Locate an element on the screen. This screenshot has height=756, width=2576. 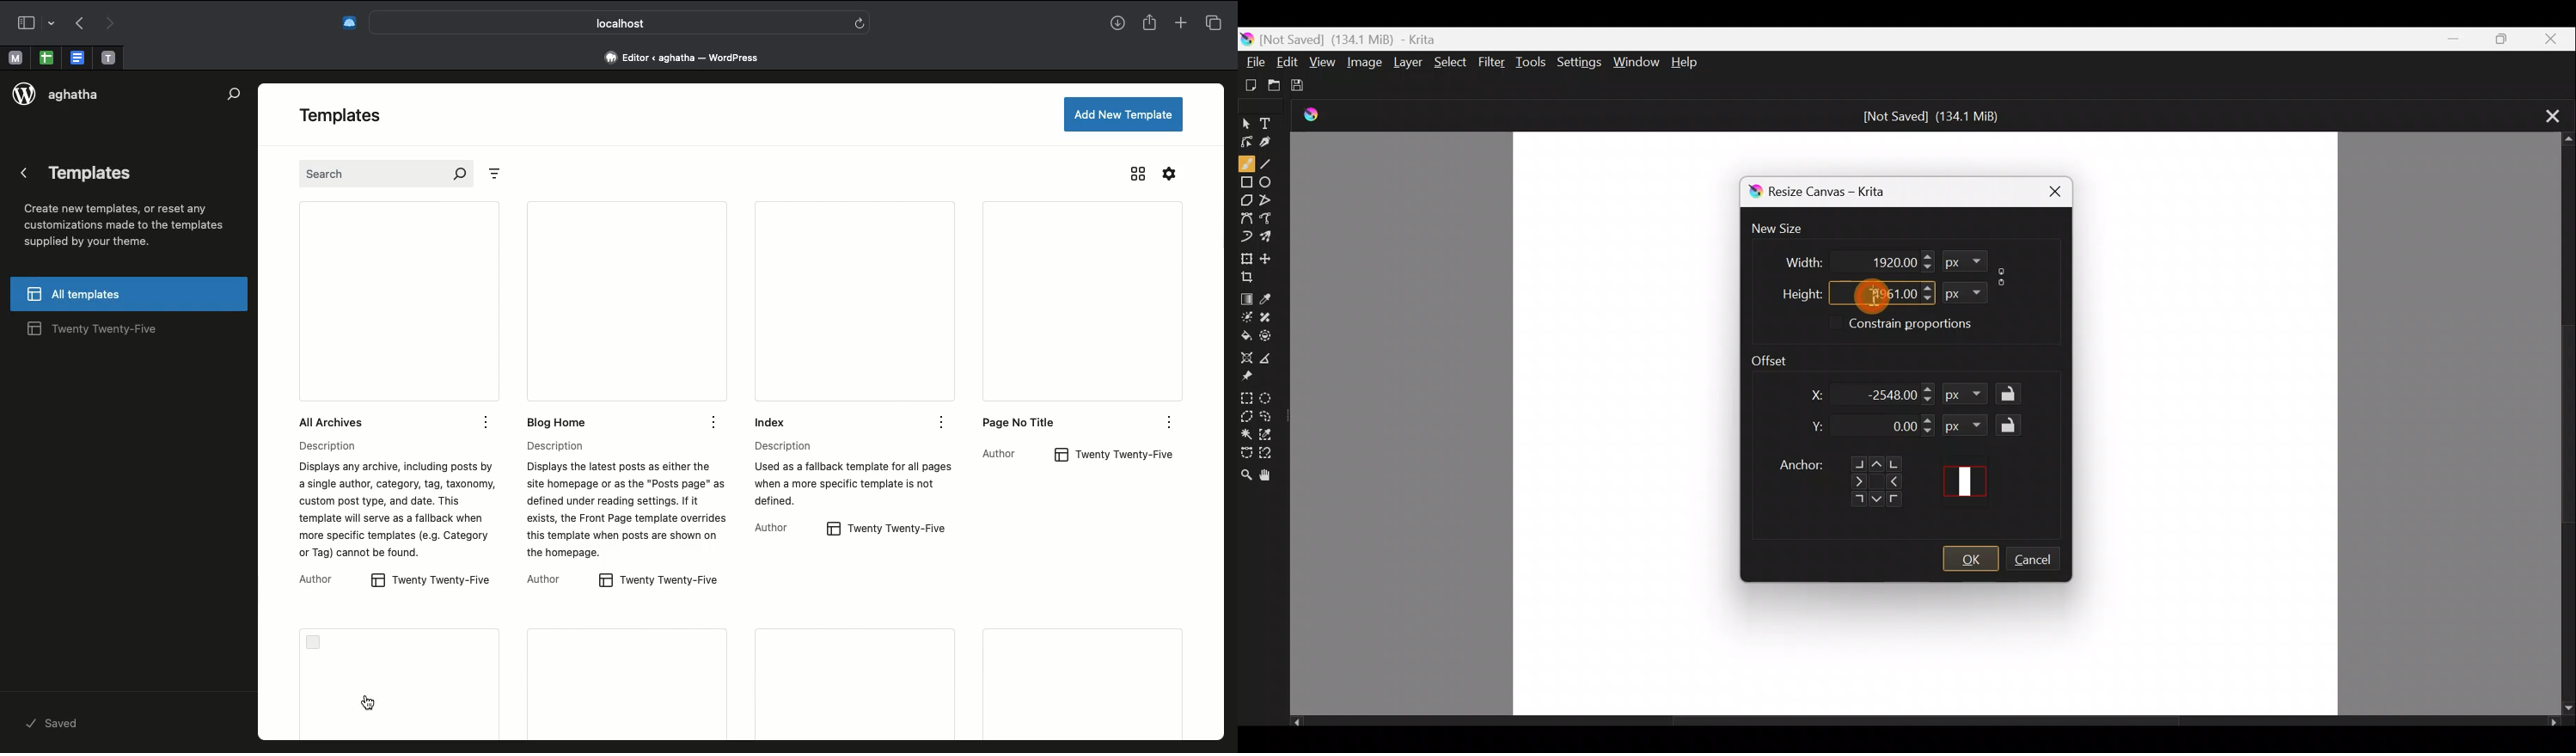
Index is located at coordinates (851, 315).